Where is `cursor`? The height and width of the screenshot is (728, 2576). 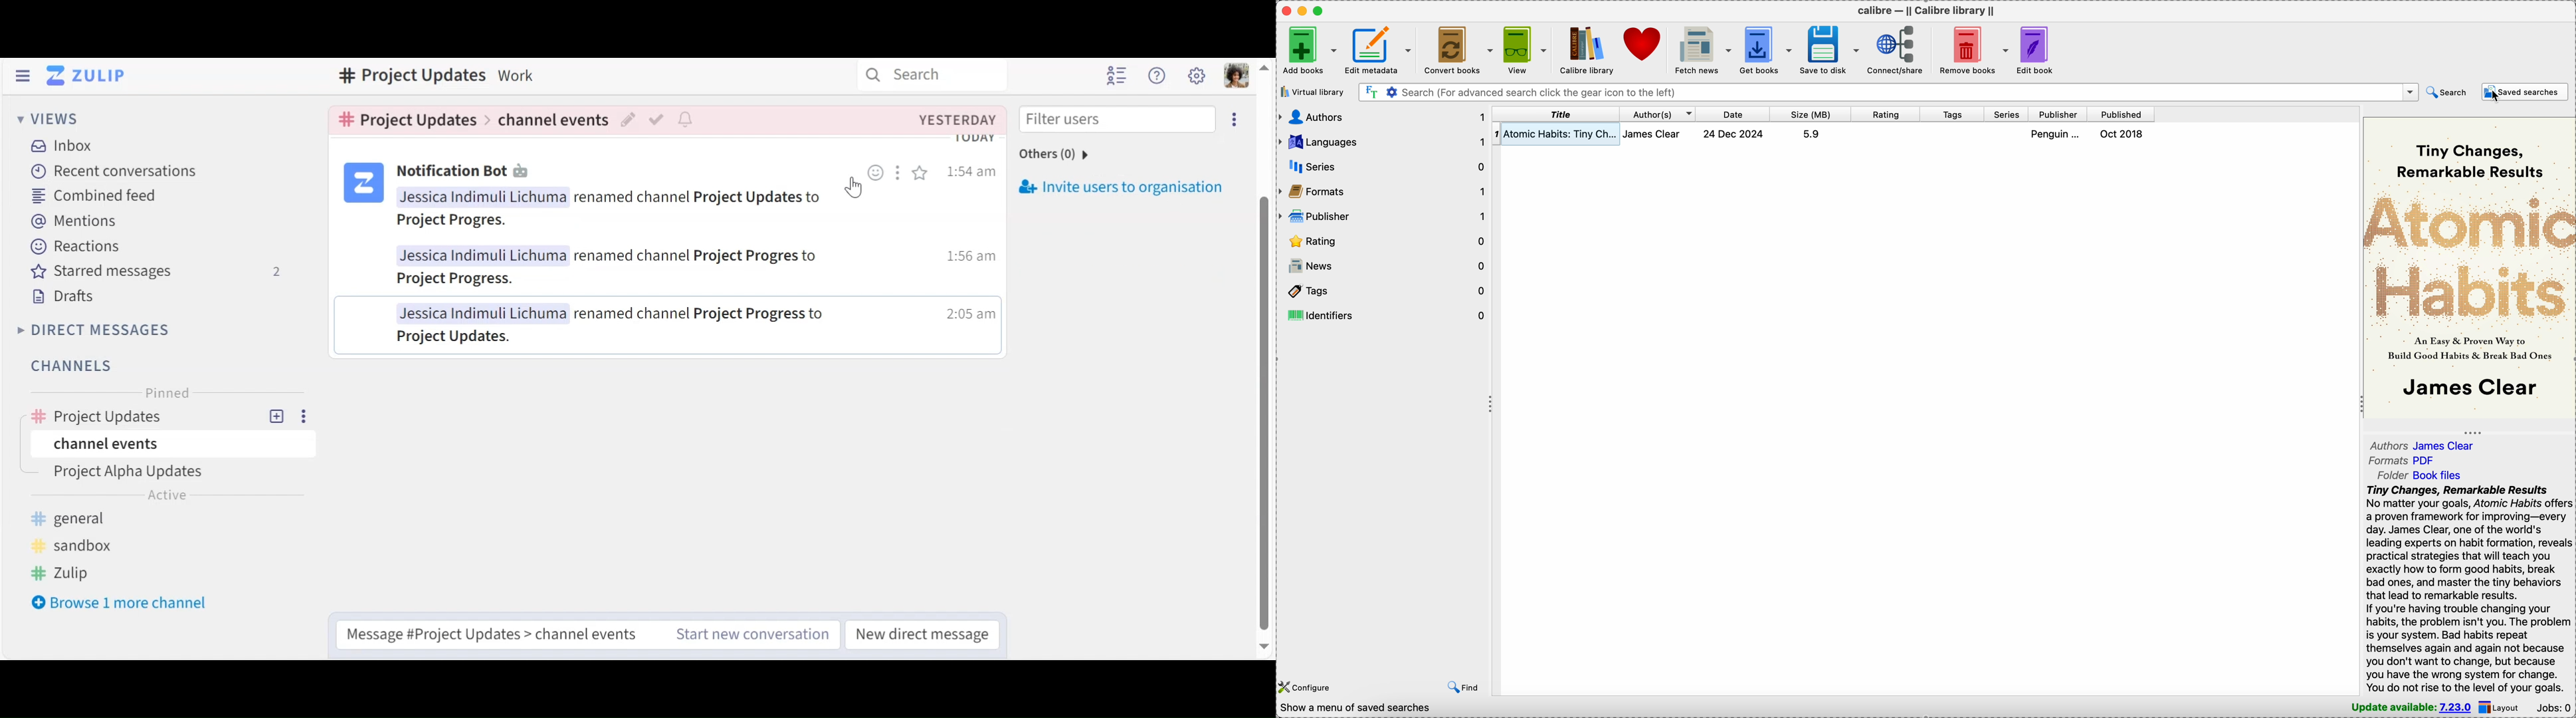 cursor is located at coordinates (2496, 95).